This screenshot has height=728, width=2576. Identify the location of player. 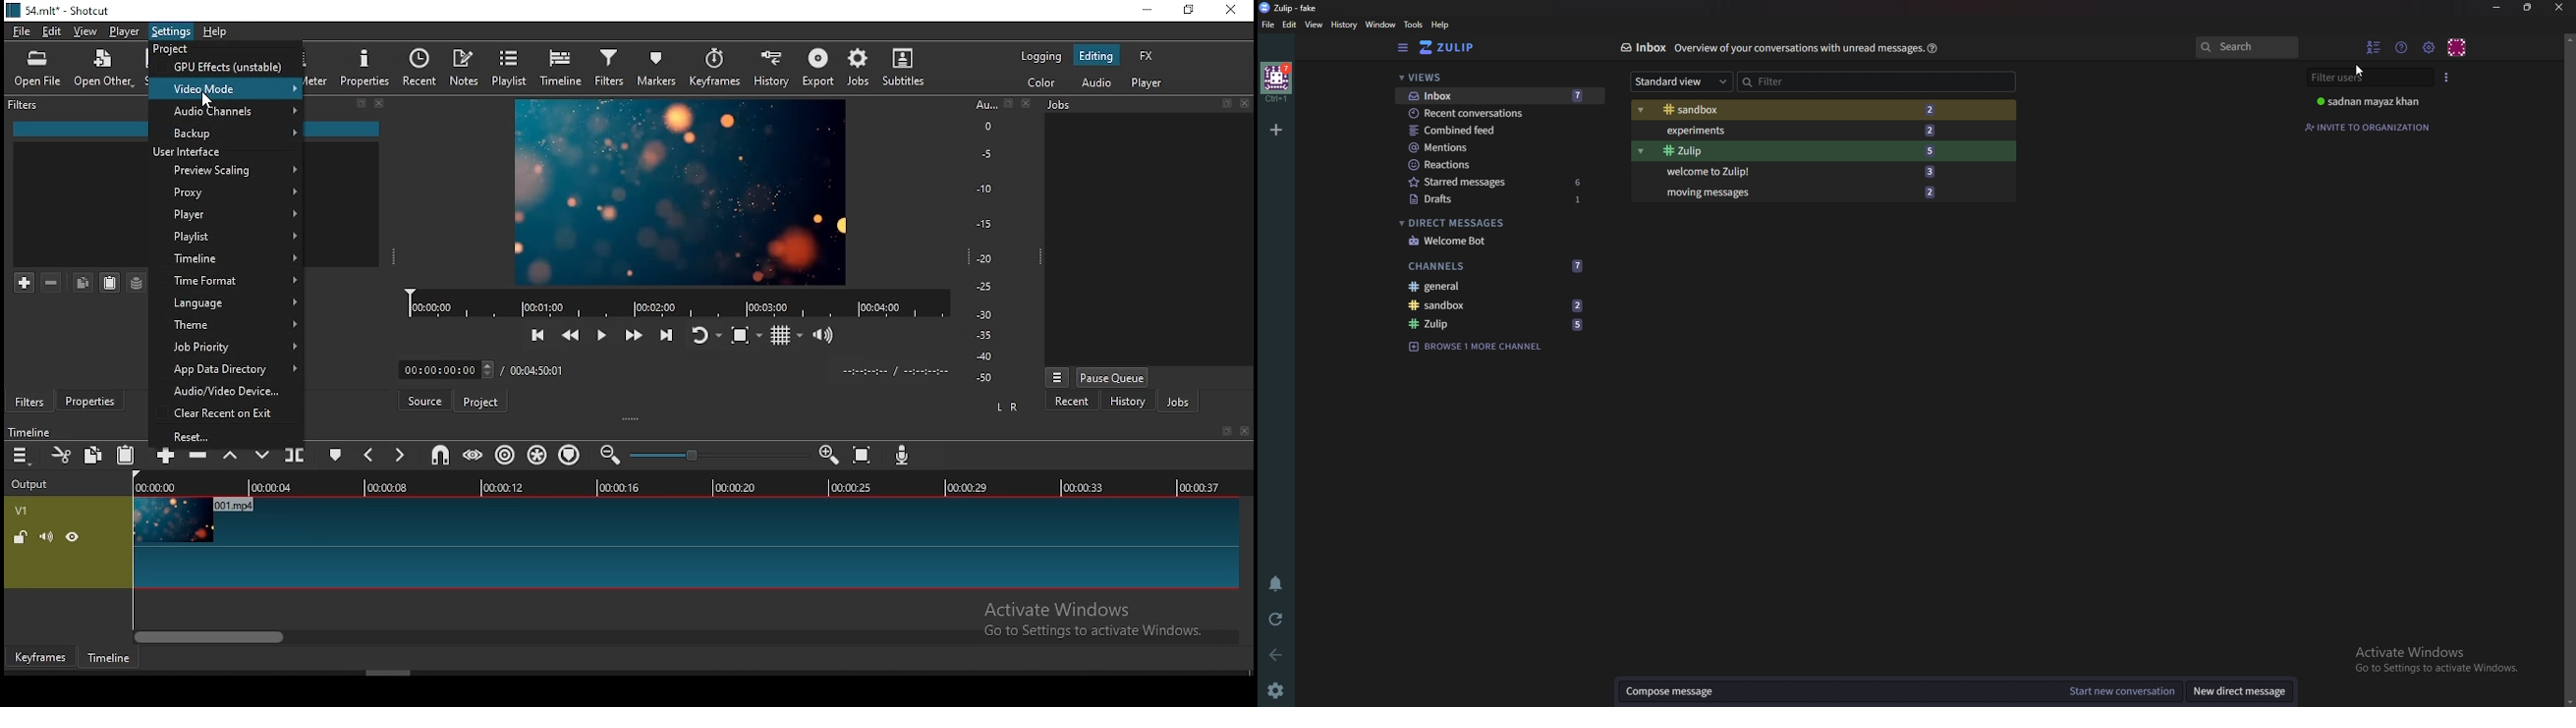
(126, 32).